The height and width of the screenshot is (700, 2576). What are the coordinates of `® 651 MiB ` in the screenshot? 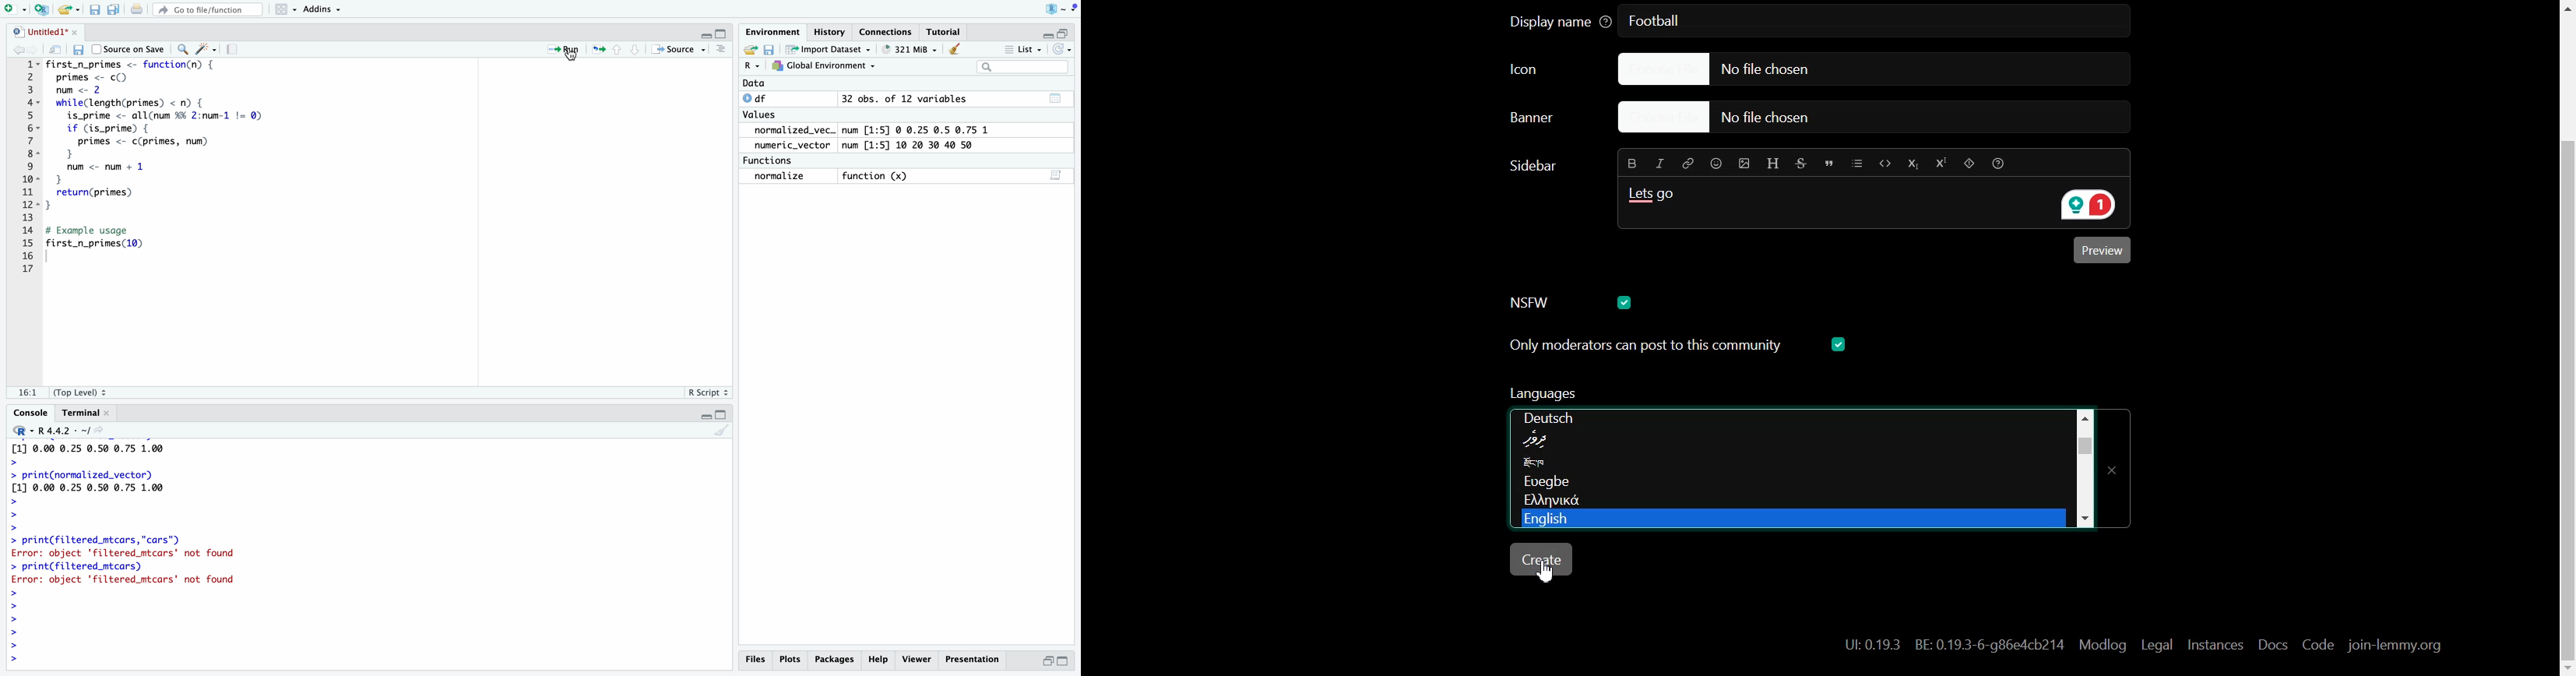 It's located at (908, 47).